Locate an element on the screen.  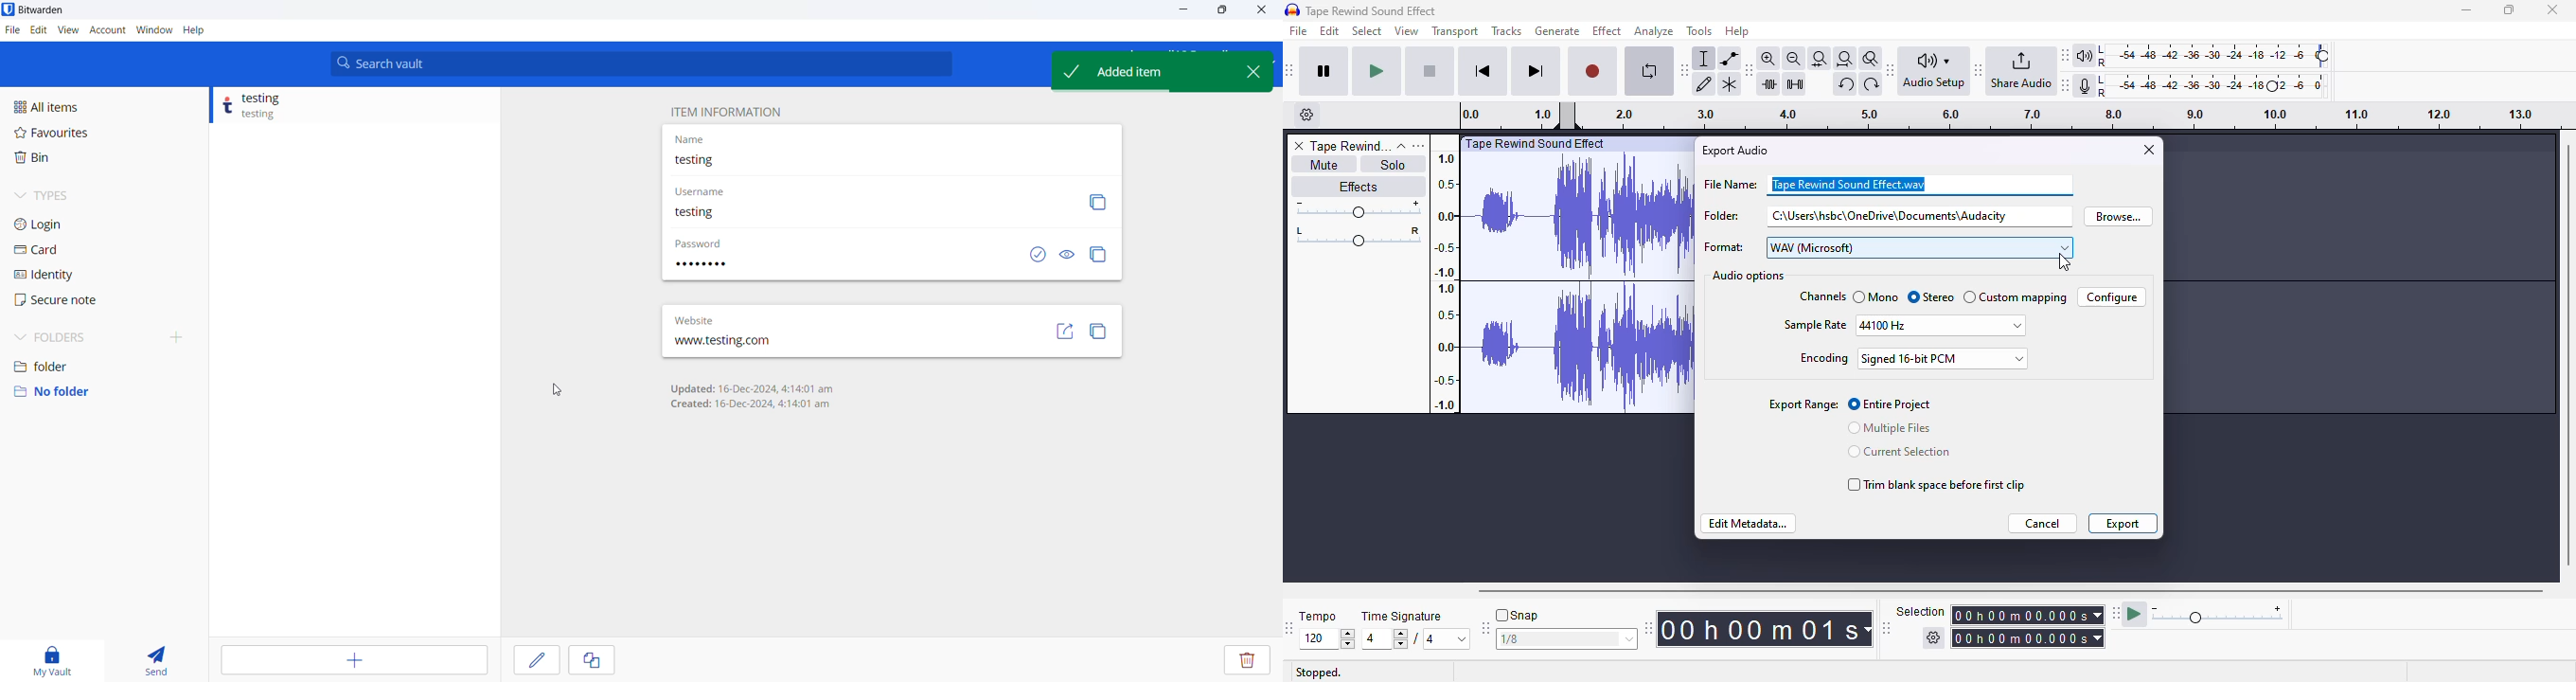
no folder is located at coordinates (94, 391).